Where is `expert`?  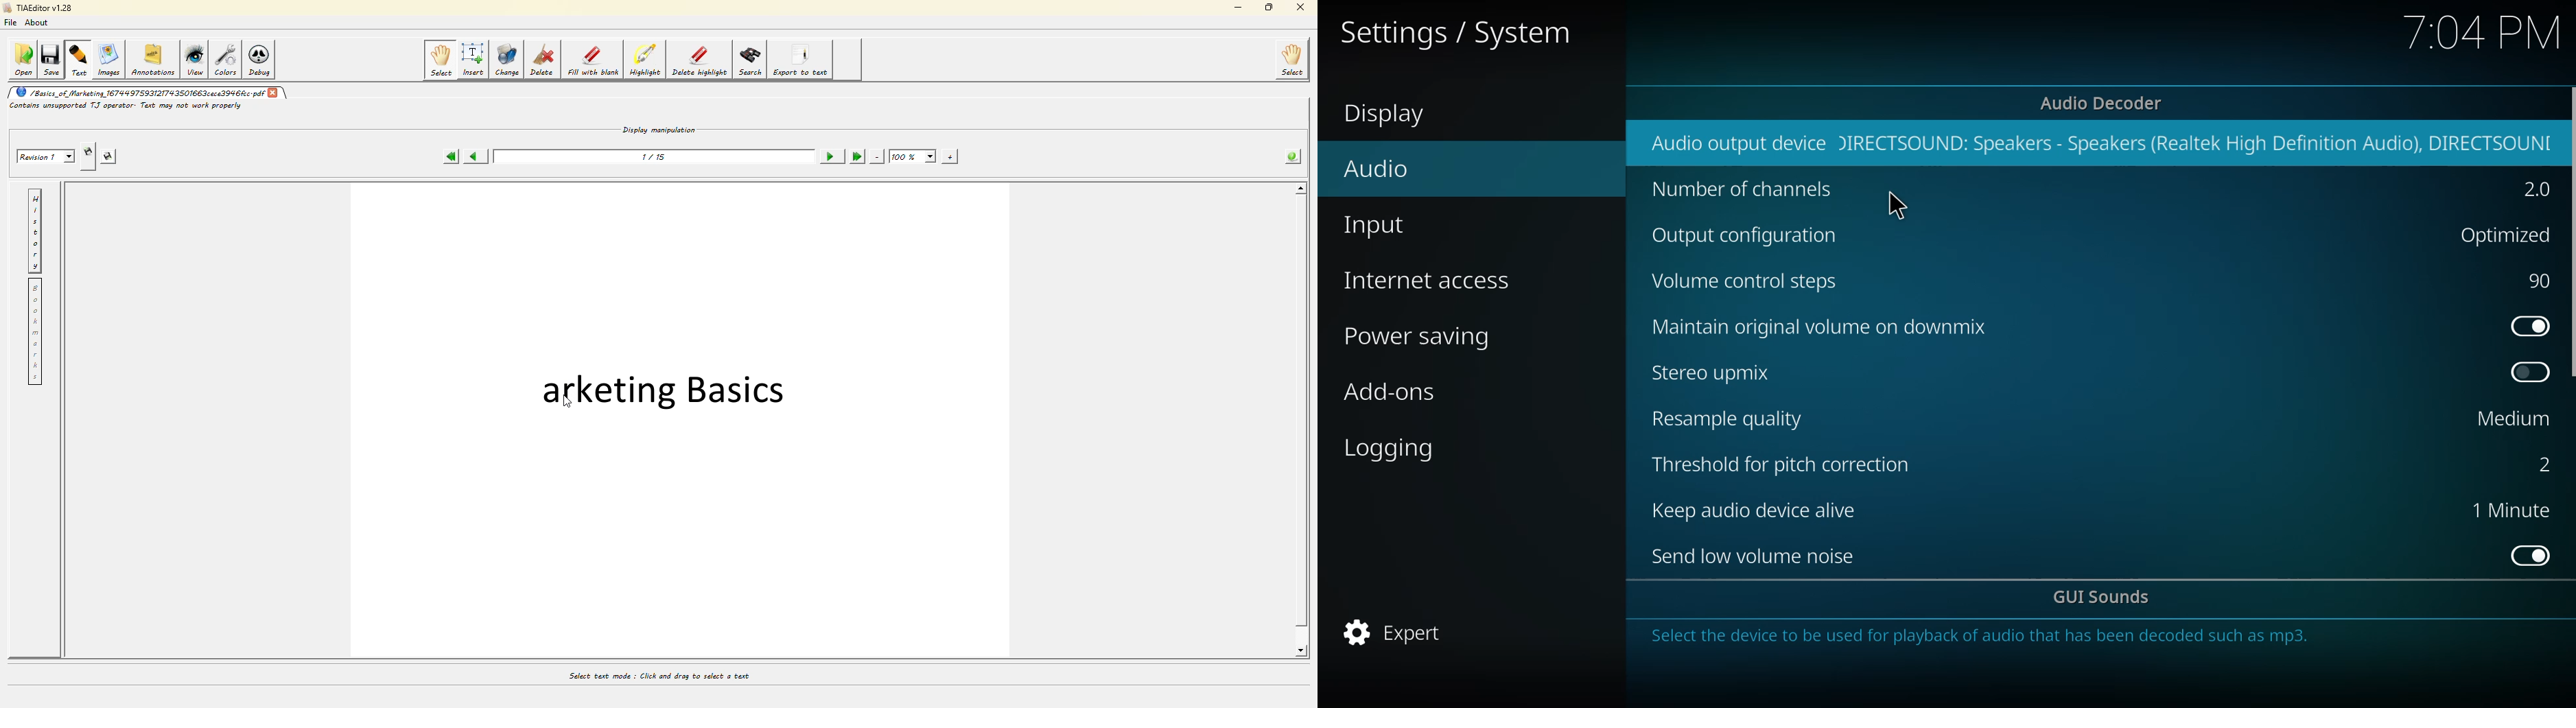 expert is located at coordinates (1397, 632).